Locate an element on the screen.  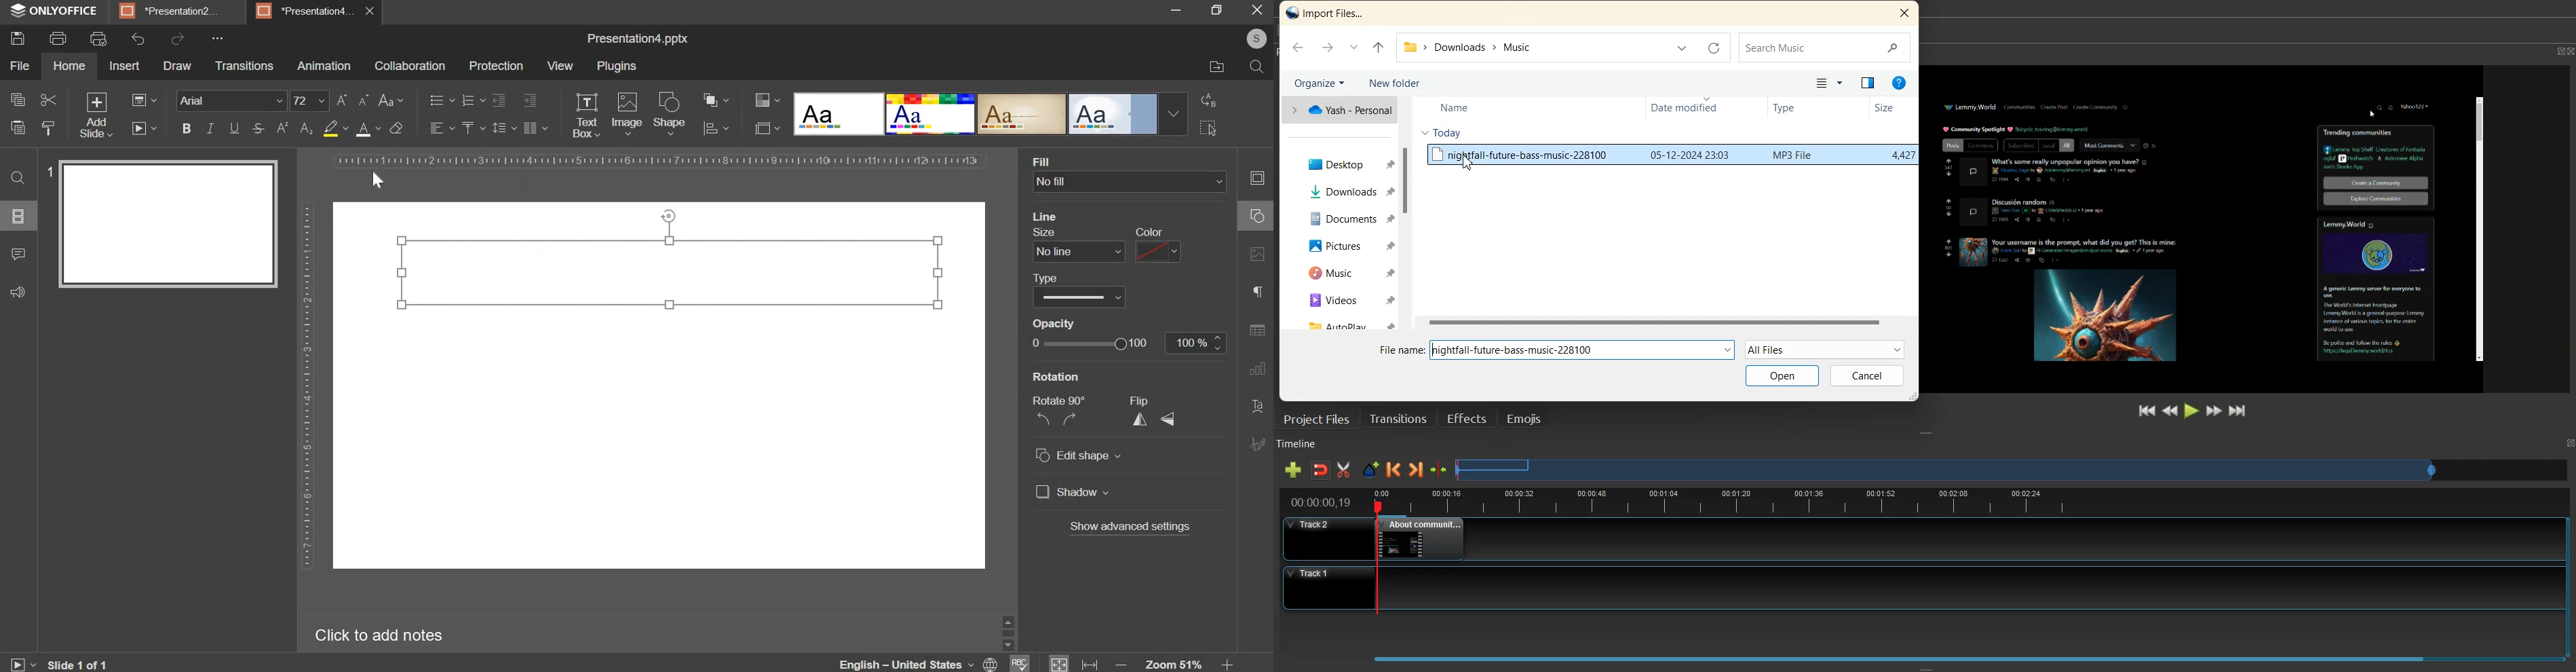
table is located at coordinates (1257, 334).